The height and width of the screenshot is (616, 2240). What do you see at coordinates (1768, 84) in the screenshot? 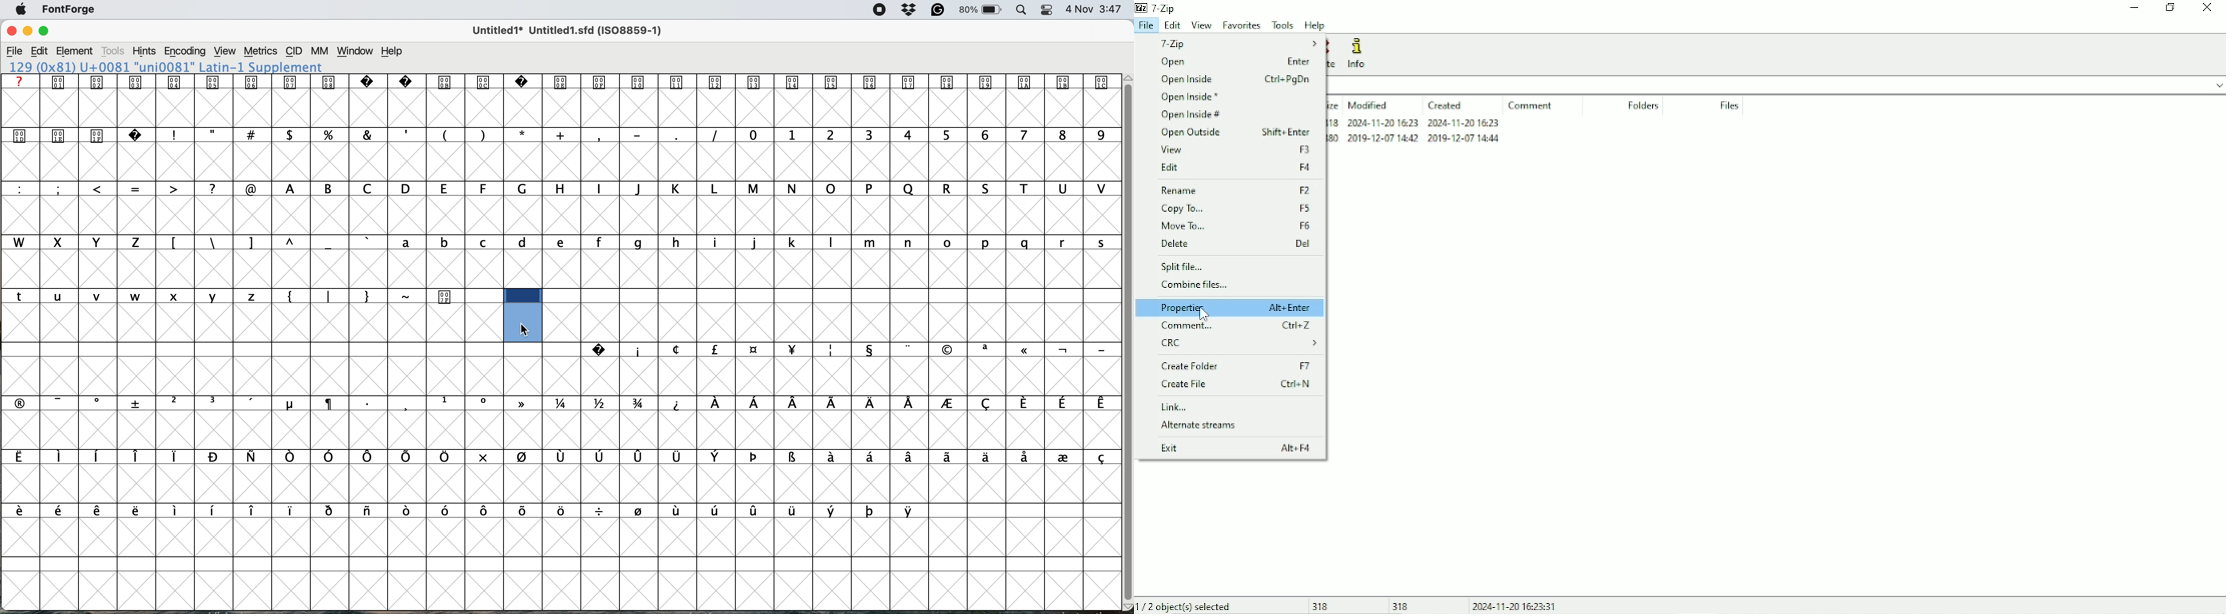
I see `File location` at bounding box center [1768, 84].